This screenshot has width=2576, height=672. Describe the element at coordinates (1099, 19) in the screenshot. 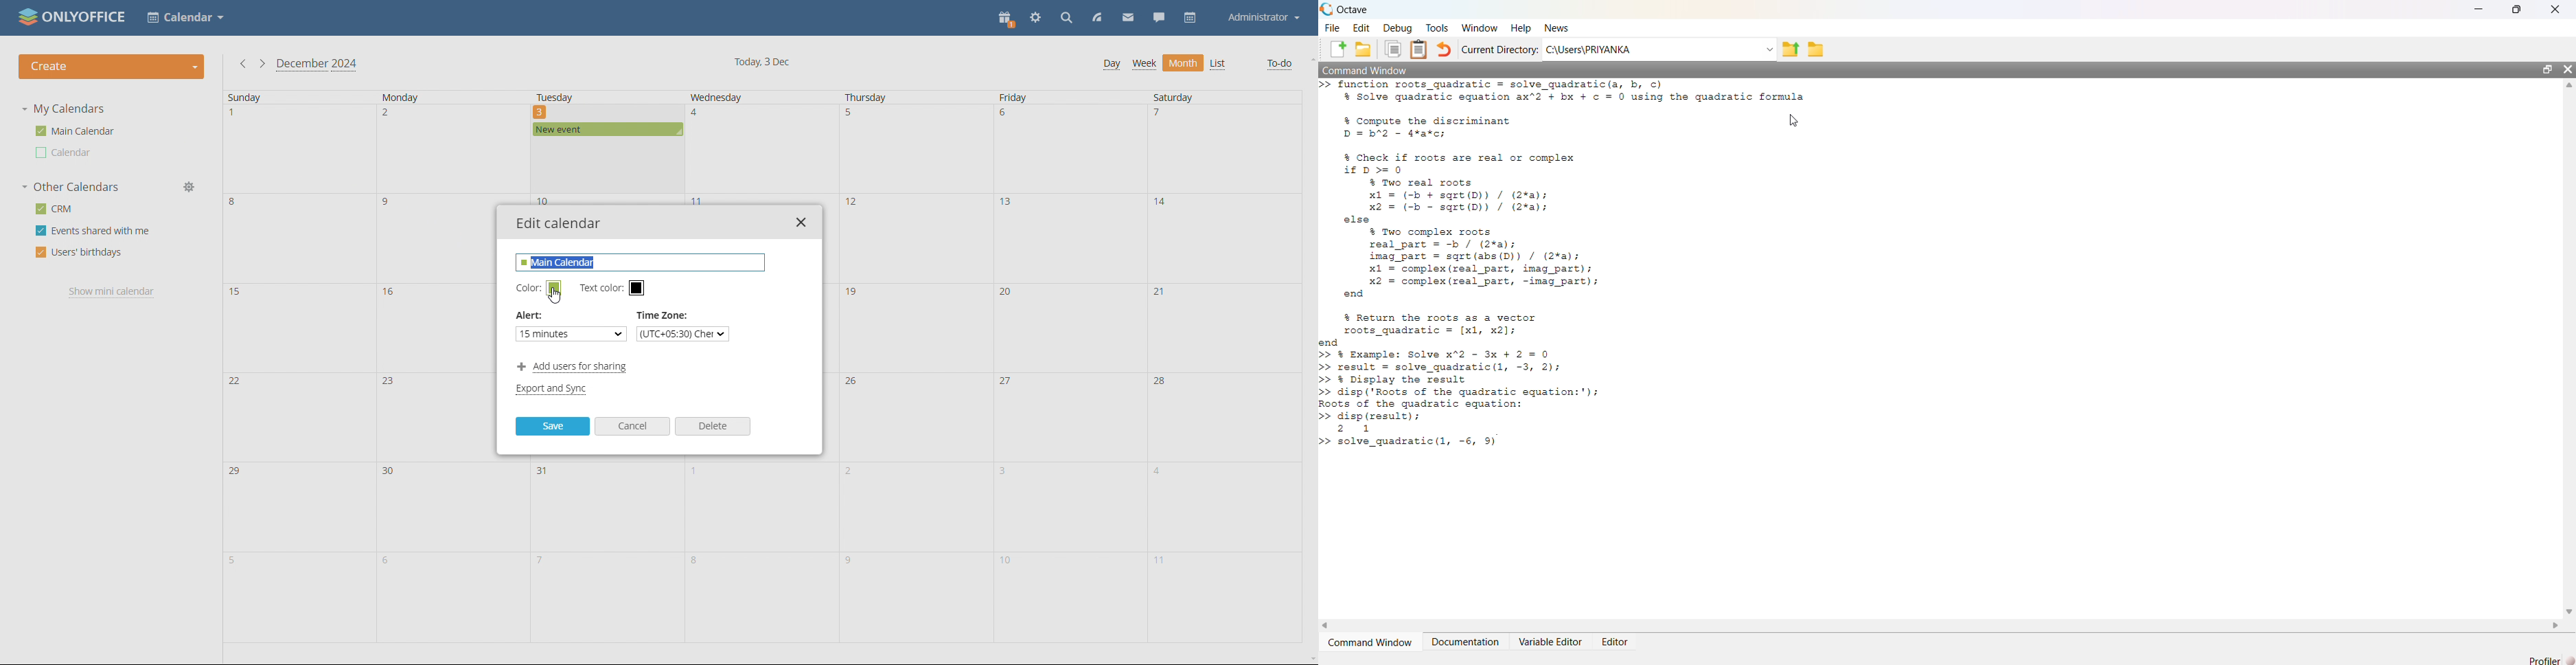

I see `feed` at that location.